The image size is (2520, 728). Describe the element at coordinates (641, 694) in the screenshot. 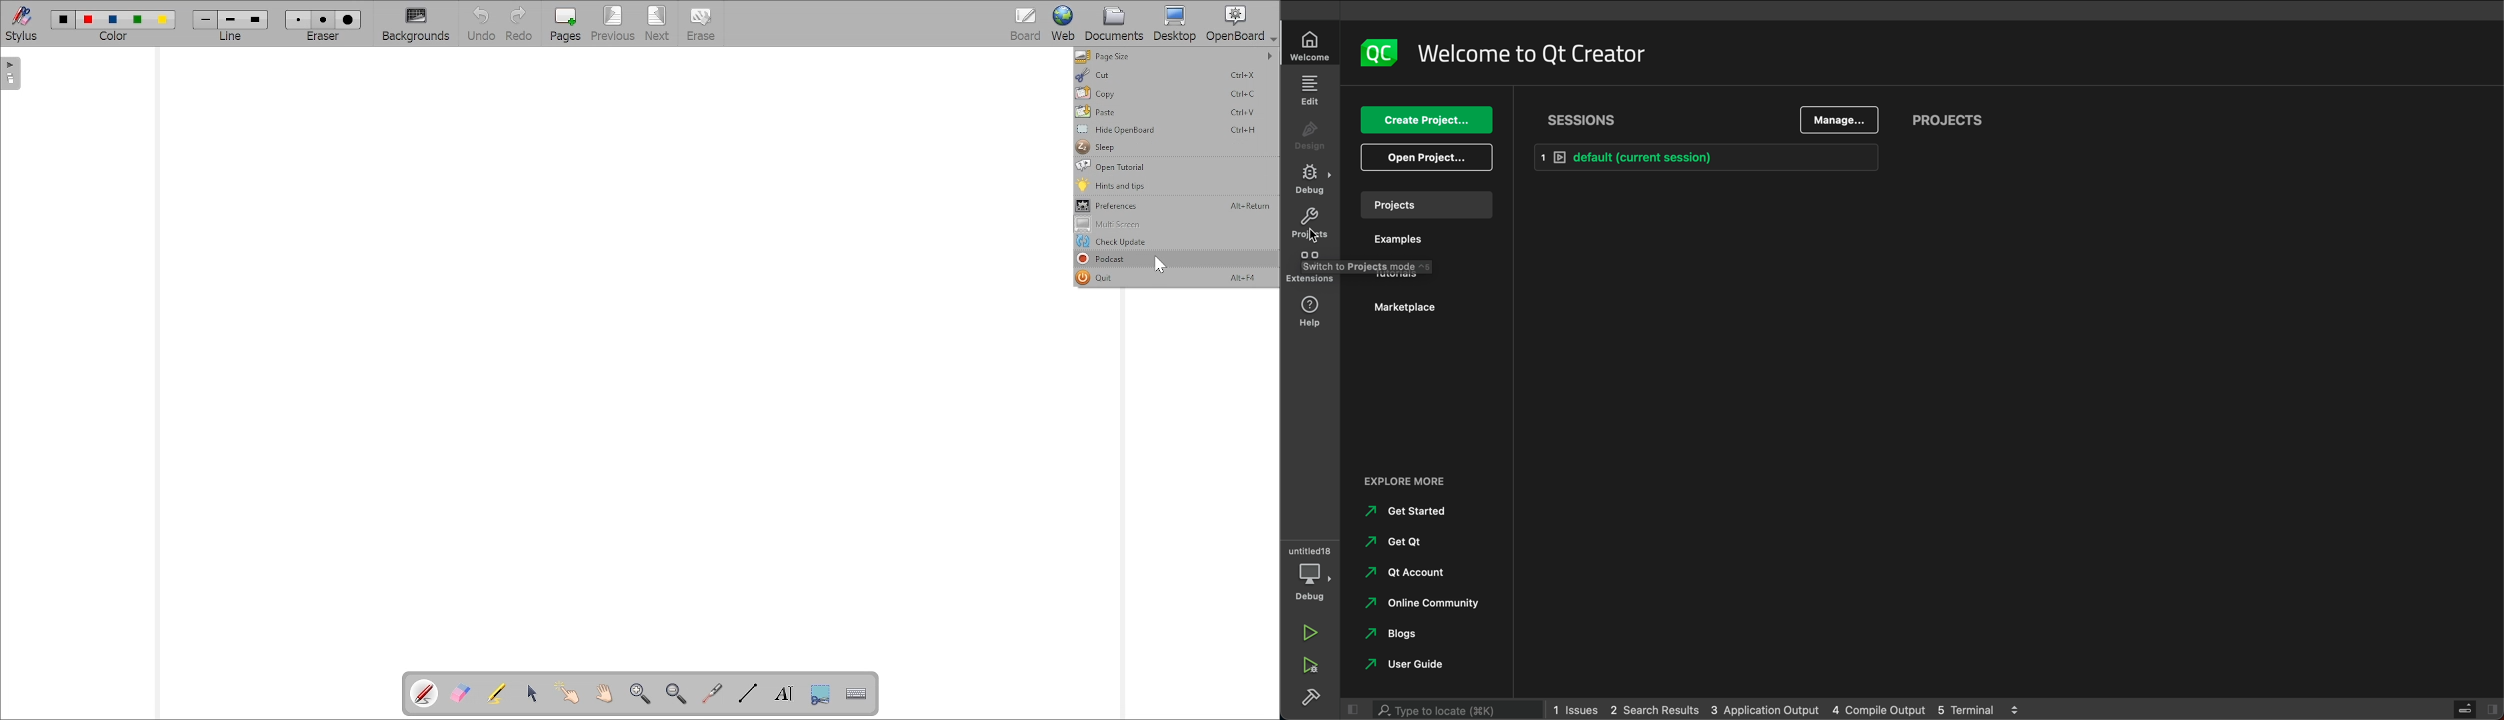

I see `Zoom in` at that location.